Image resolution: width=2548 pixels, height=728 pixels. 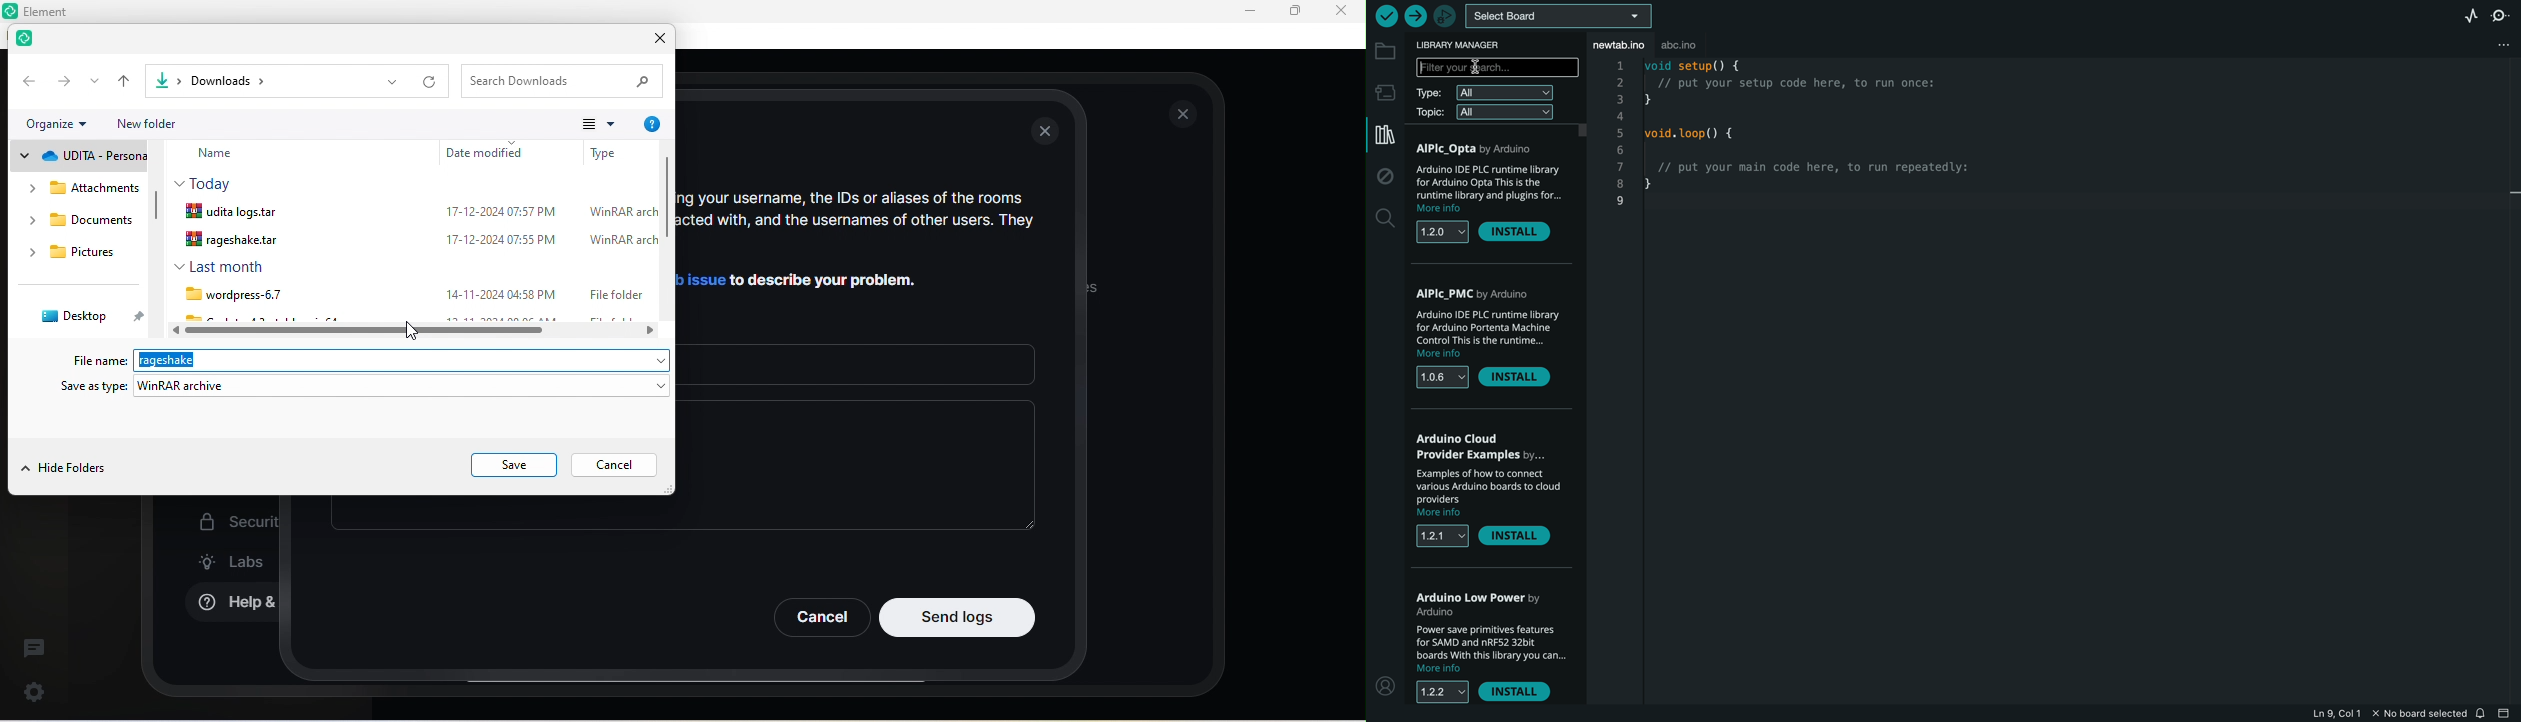 I want to click on up to previous folder, so click(x=126, y=81).